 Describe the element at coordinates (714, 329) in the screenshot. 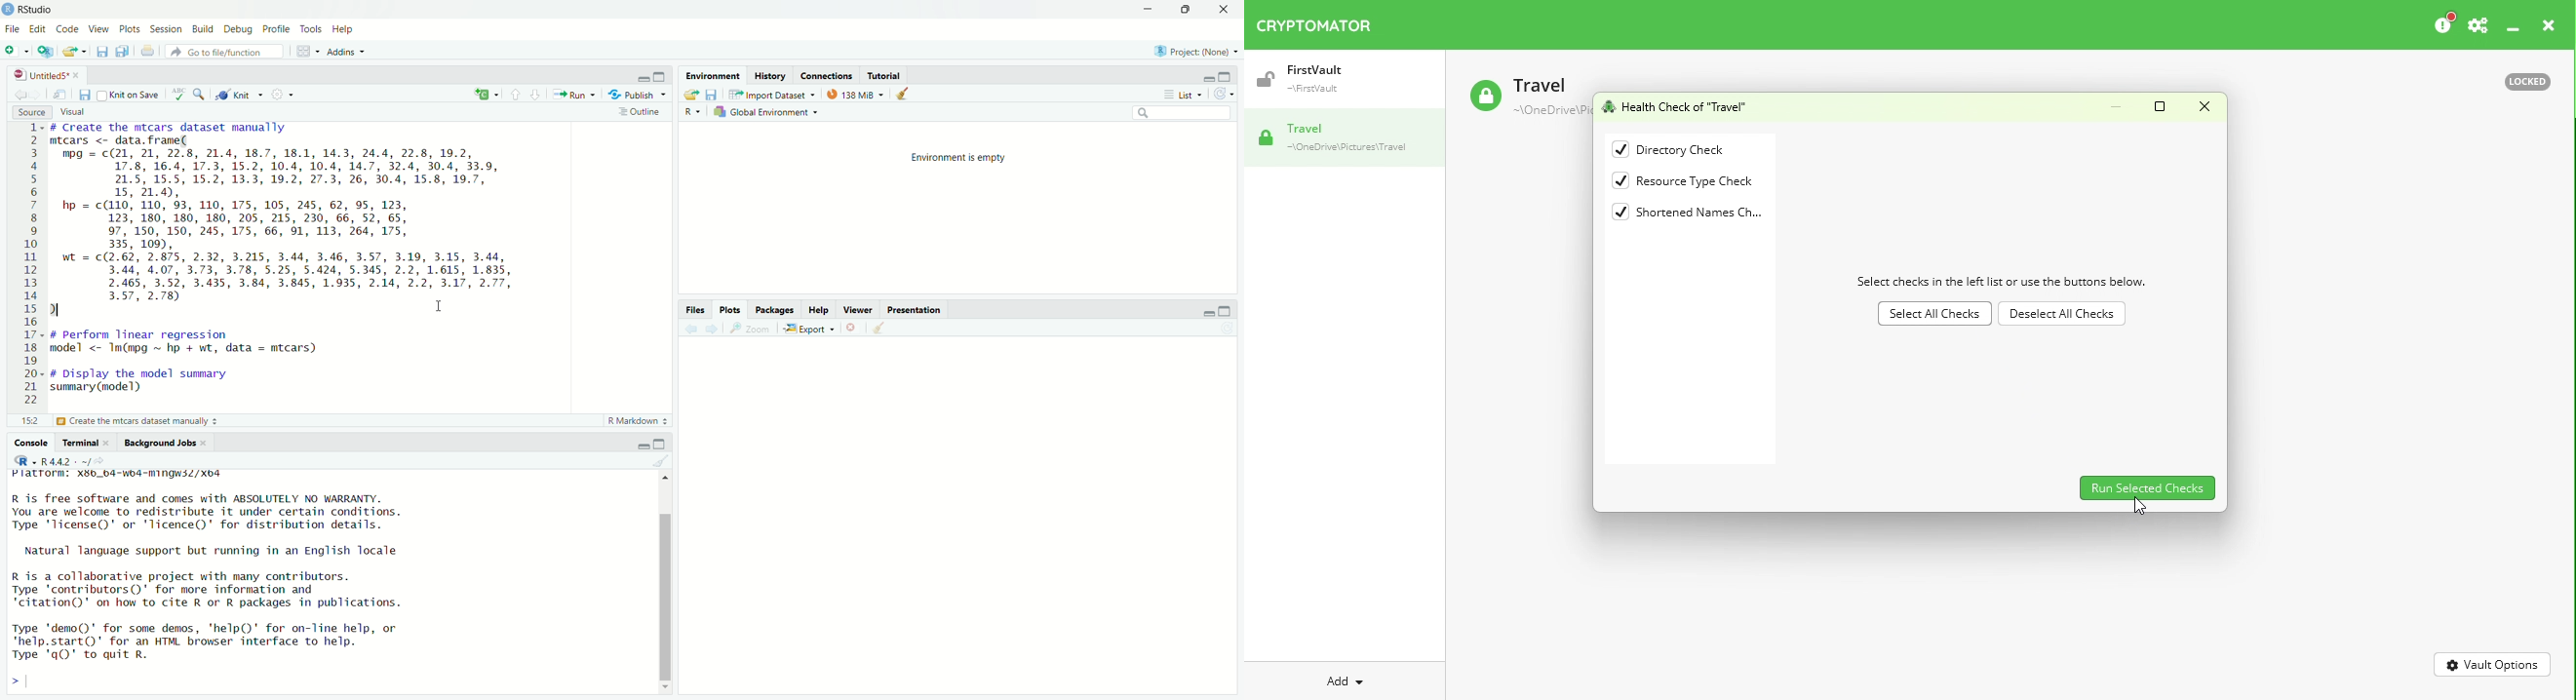

I see `forward` at that location.